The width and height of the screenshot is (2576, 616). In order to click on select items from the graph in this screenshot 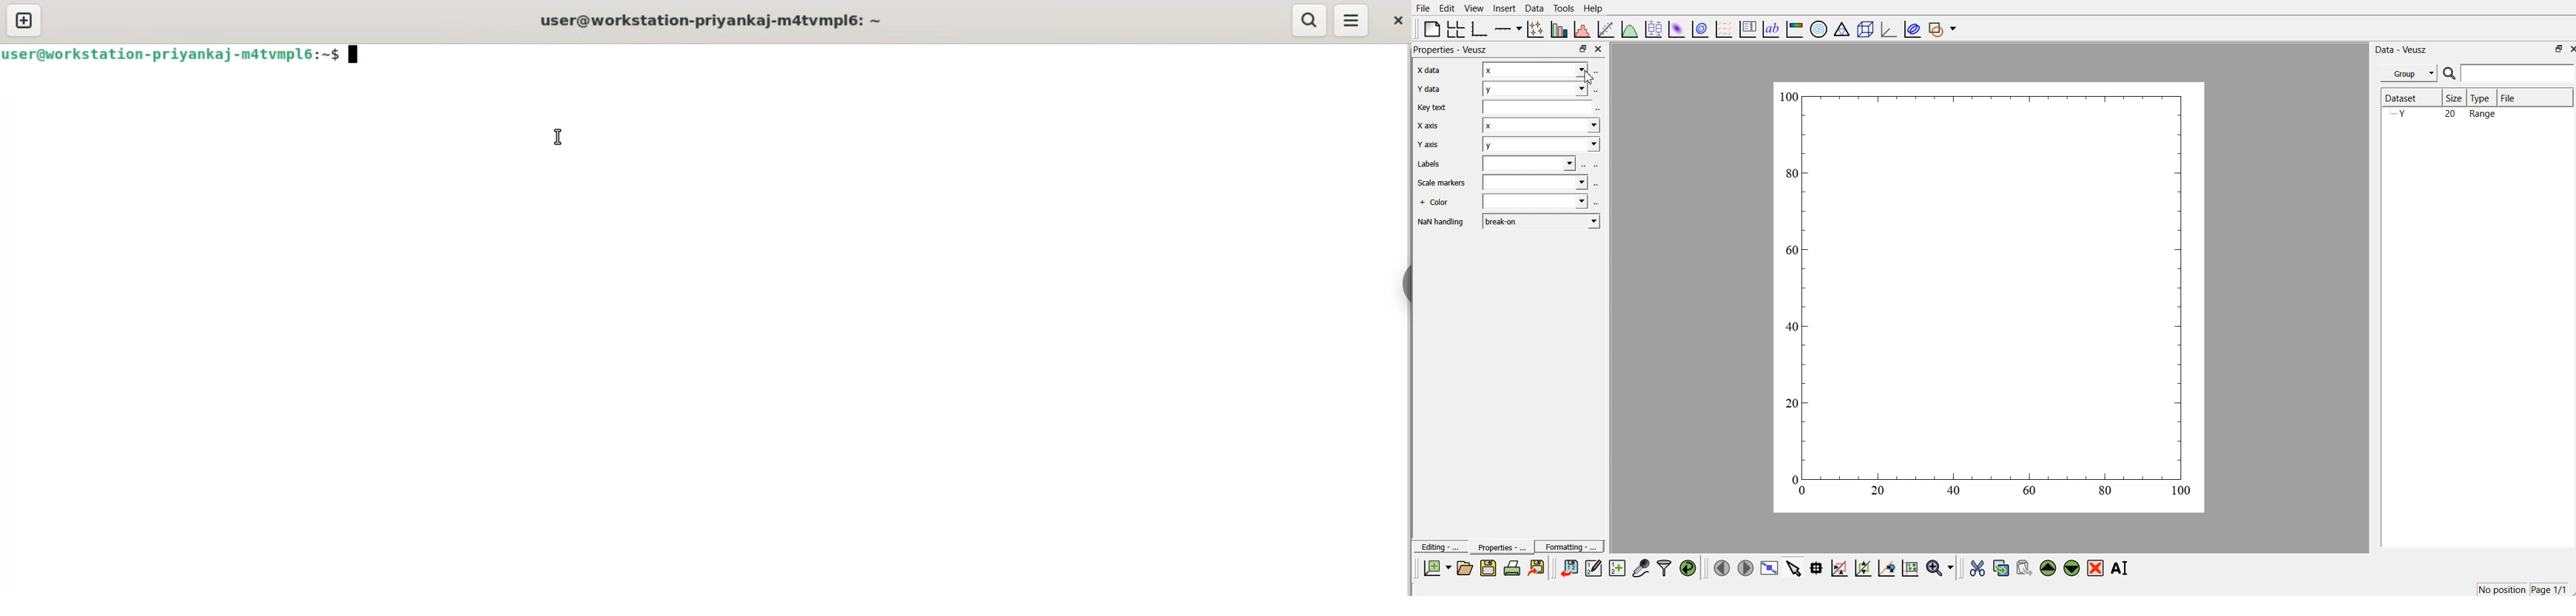, I will do `click(1795, 567)`.